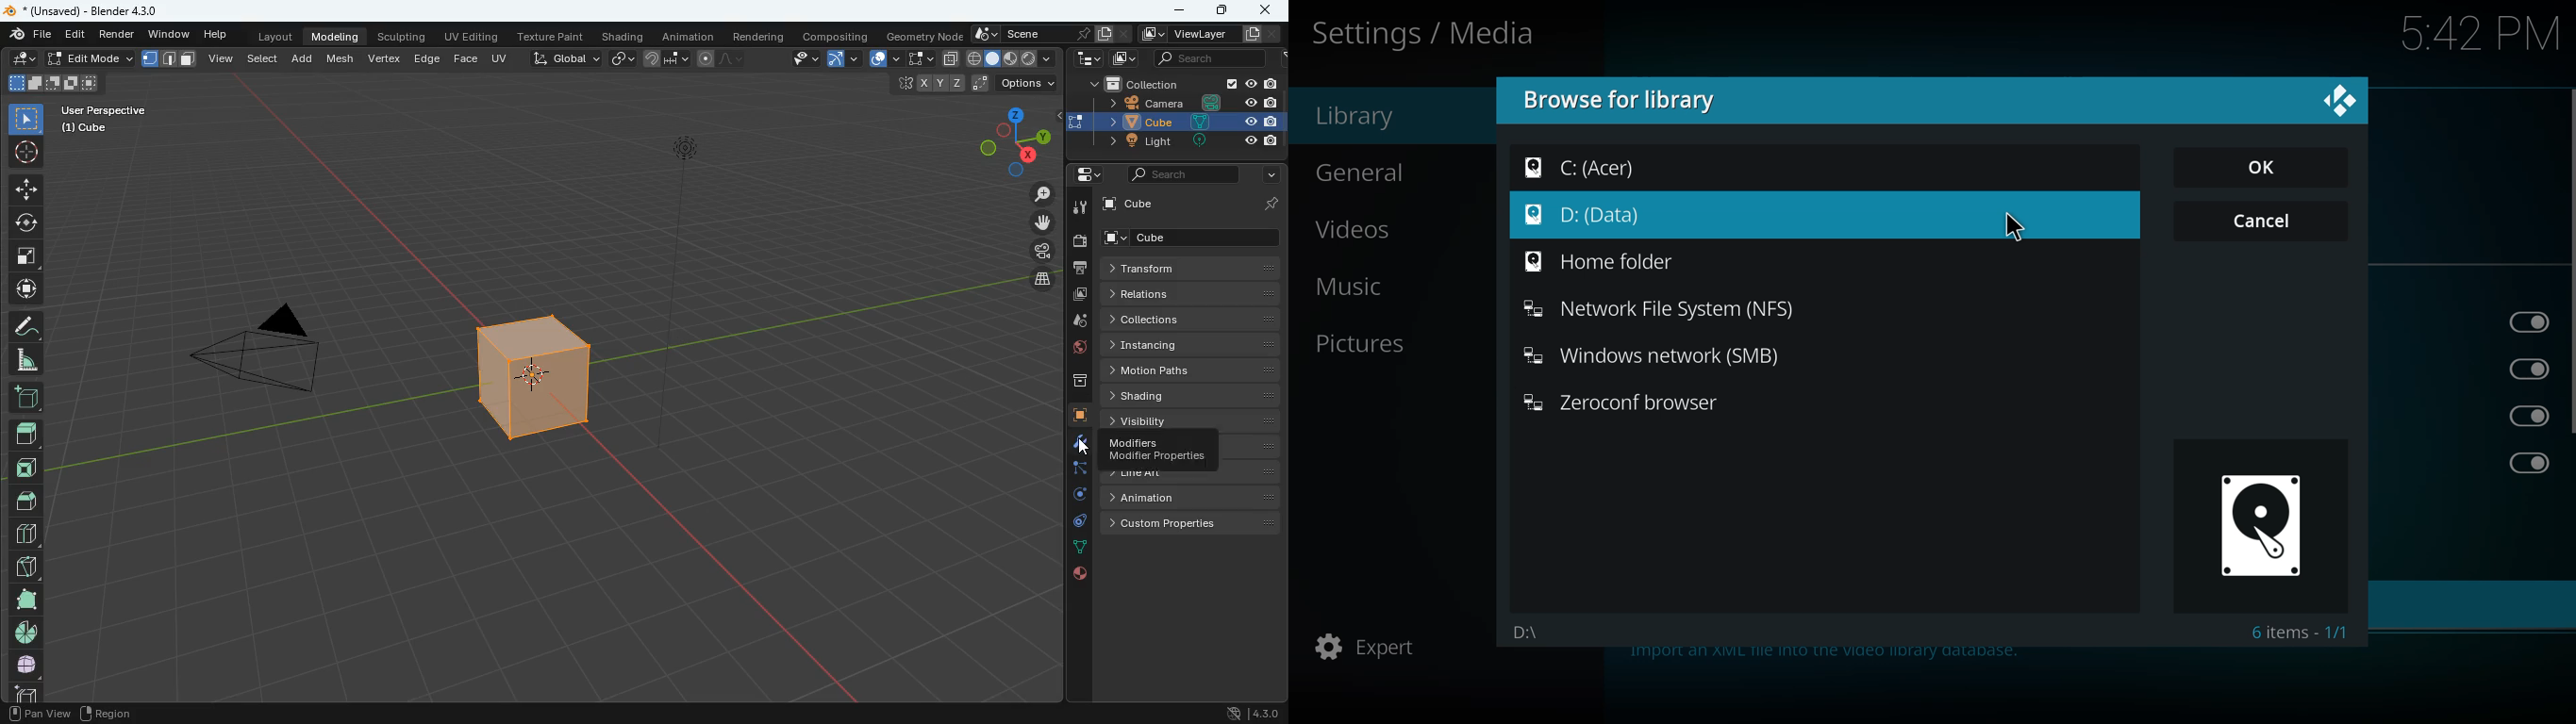 Image resolution: width=2576 pixels, height=728 pixels. What do you see at coordinates (1077, 207) in the screenshot?
I see `tools` at bounding box center [1077, 207].